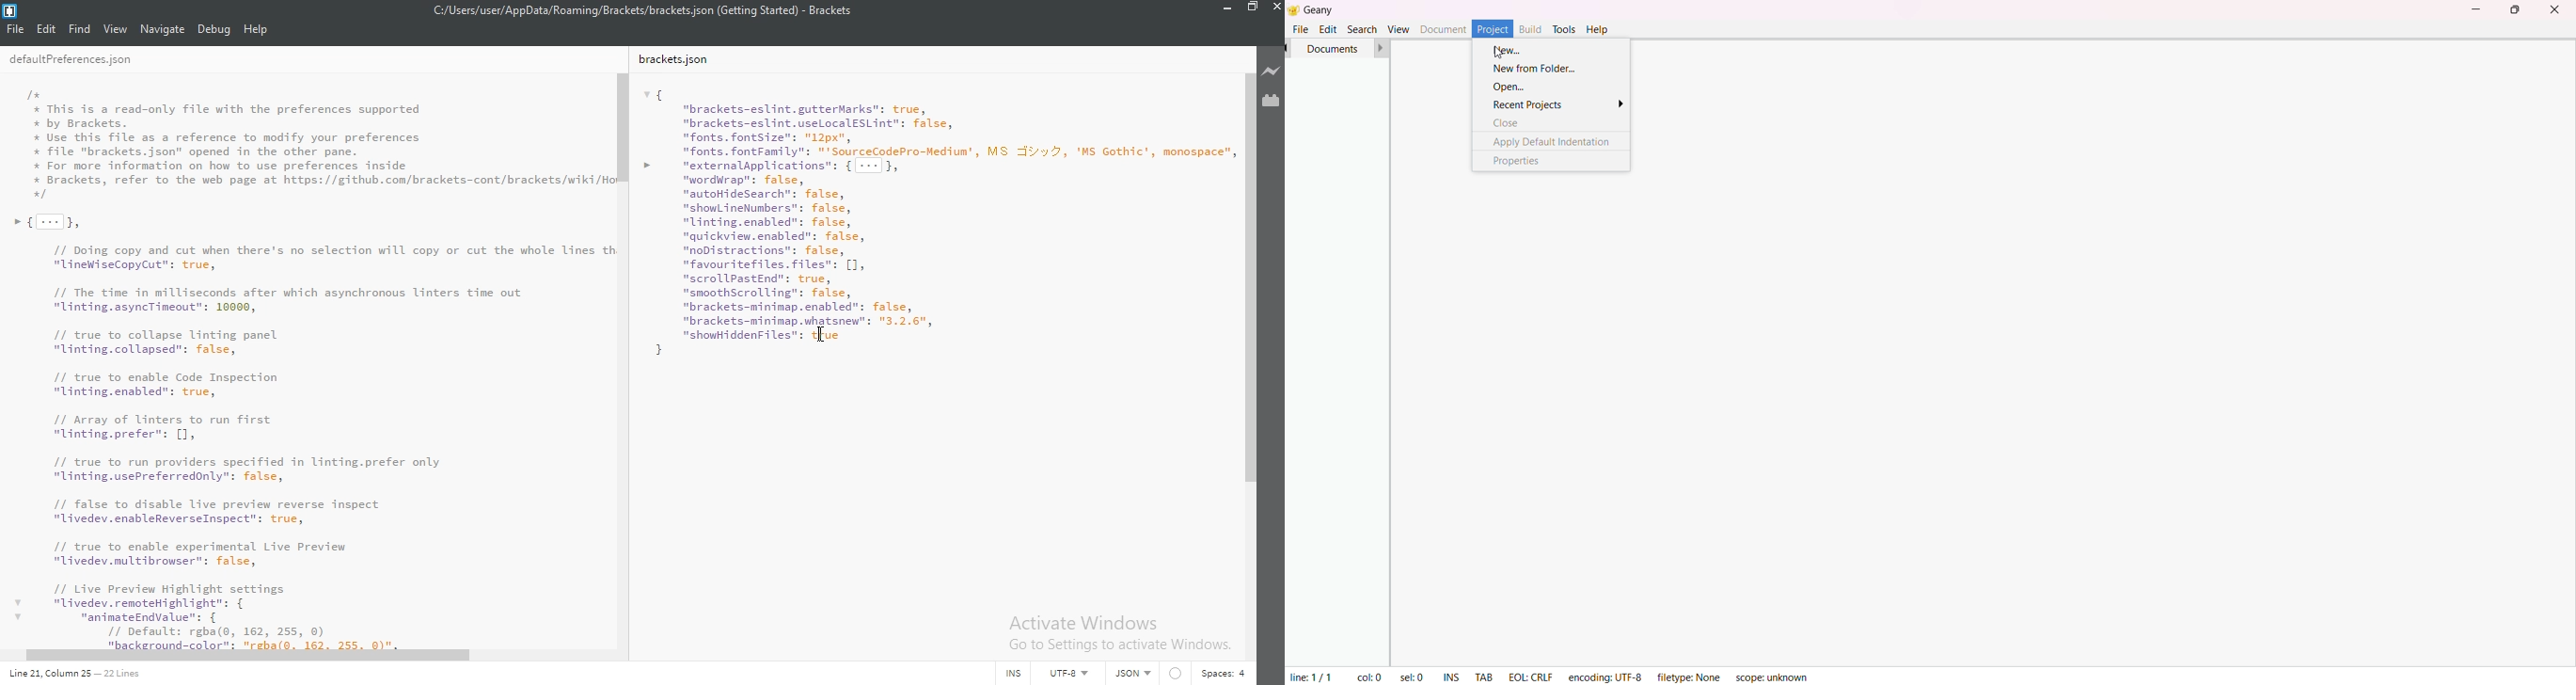  Describe the element at coordinates (1019, 674) in the screenshot. I see `INS` at that location.